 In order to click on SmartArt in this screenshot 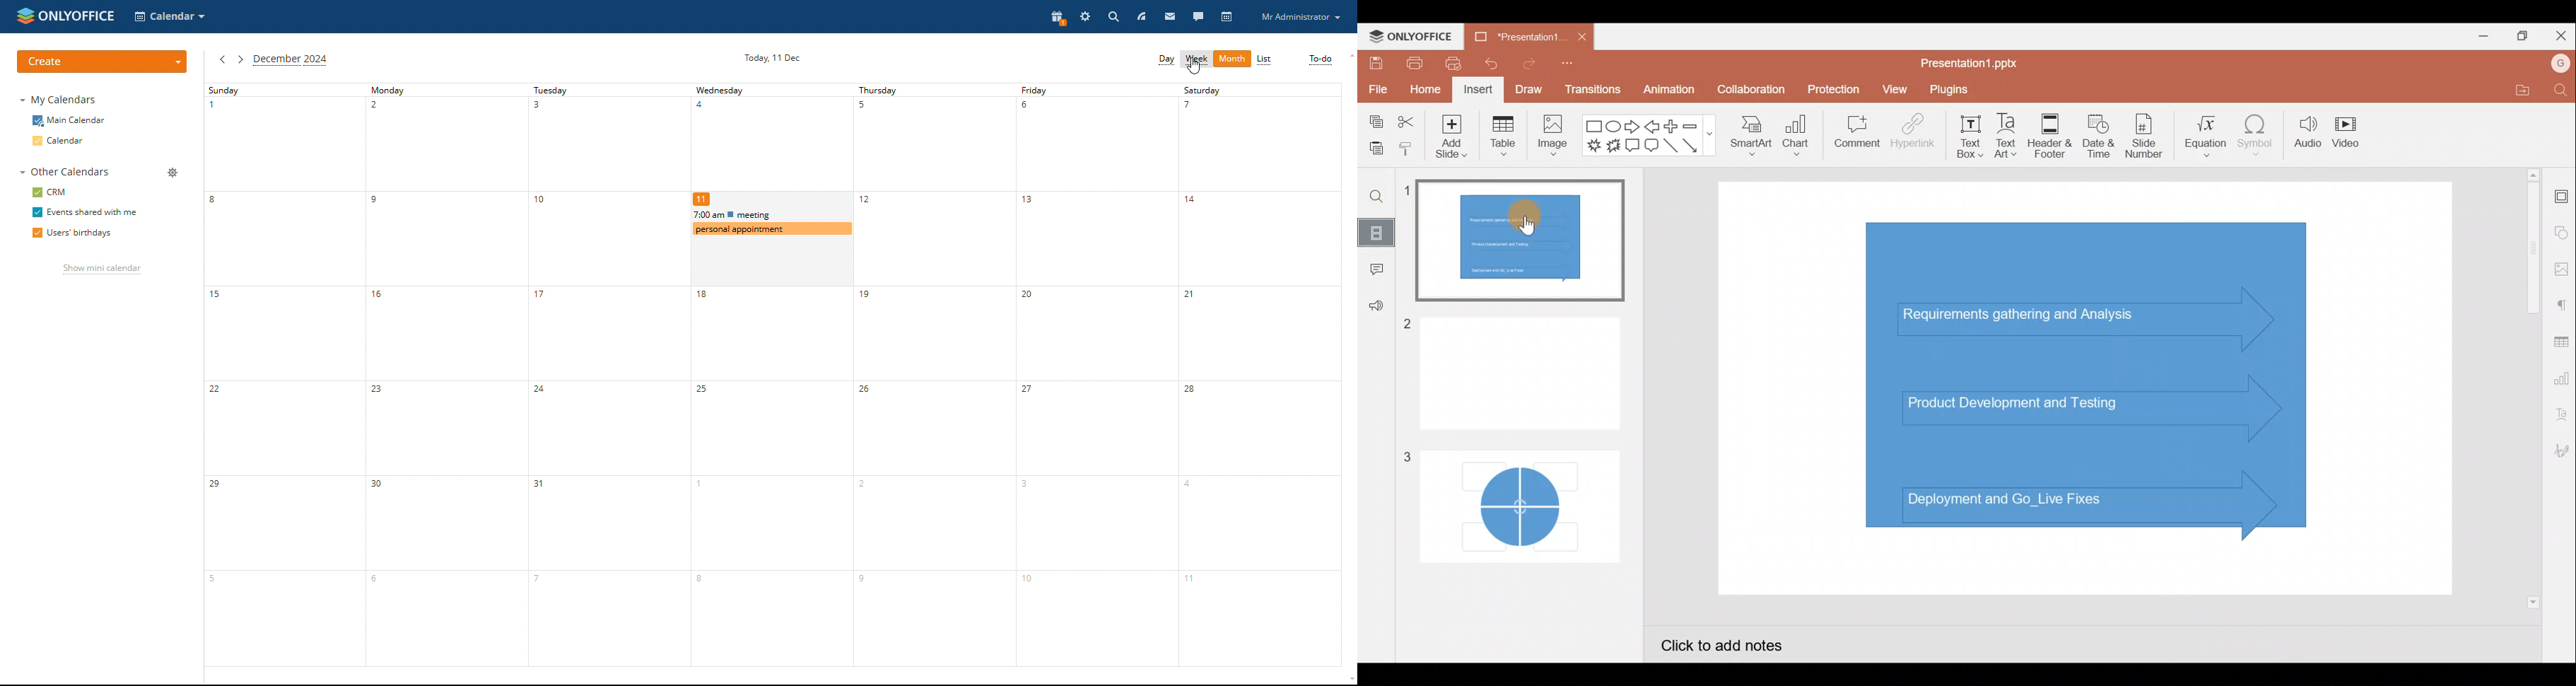, I will do `click(1751, 140)`.